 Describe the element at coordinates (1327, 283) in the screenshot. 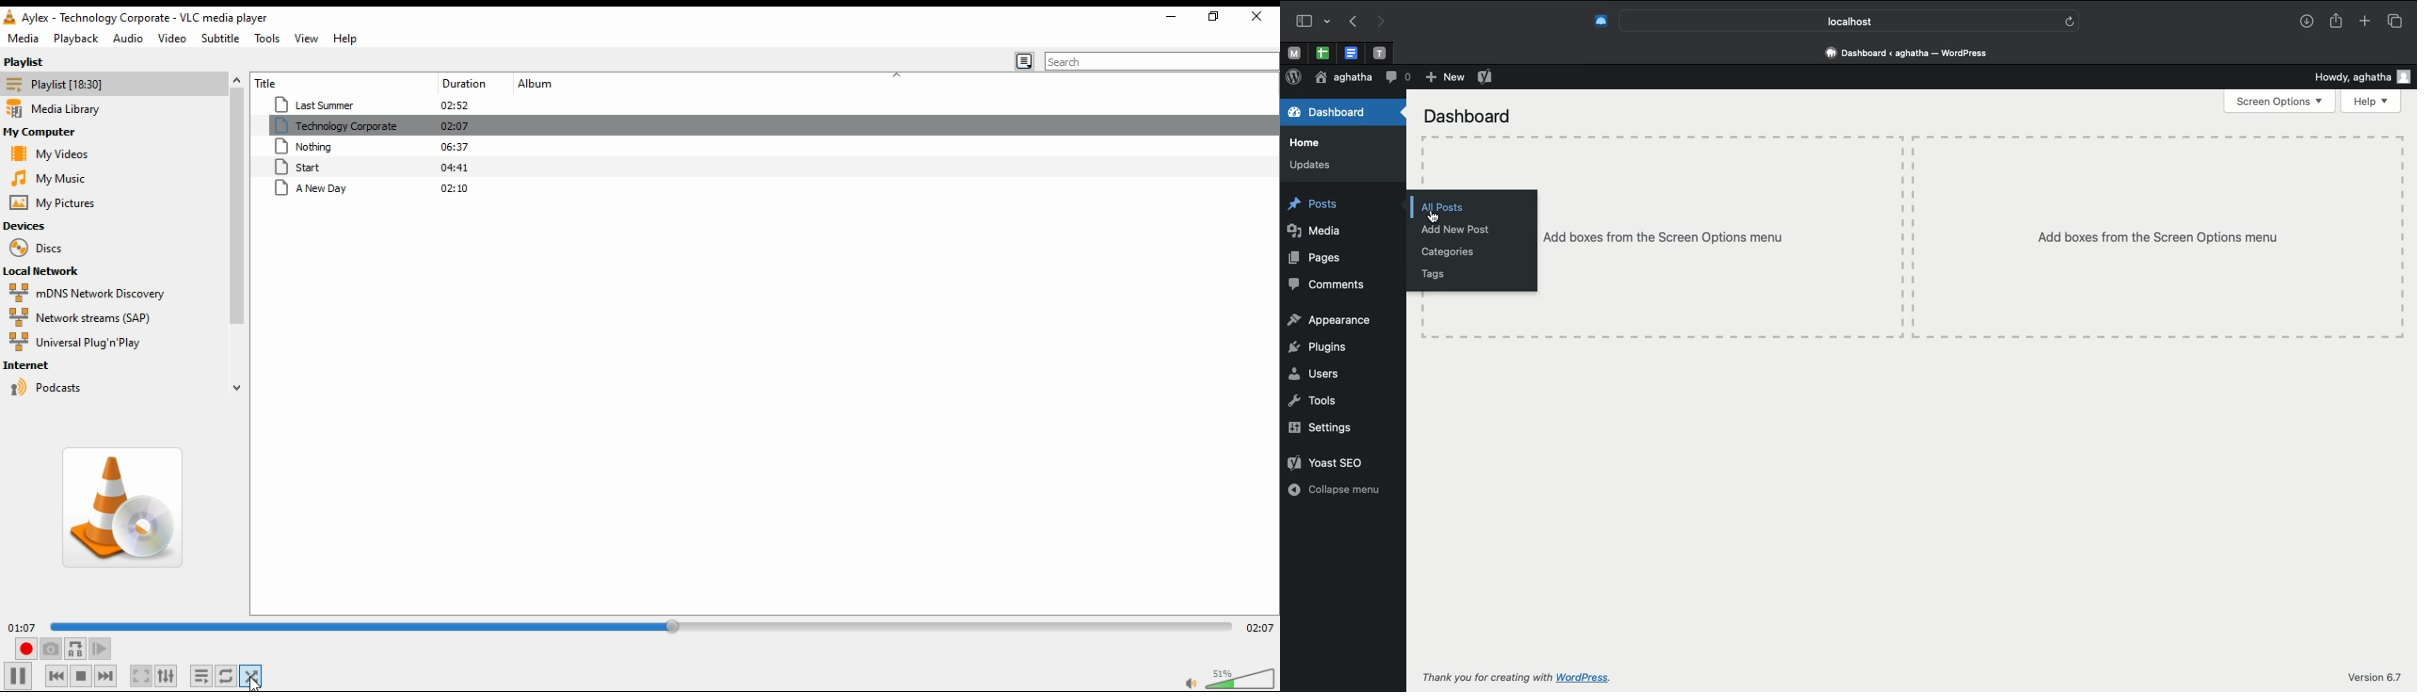

I see `Comments` at that location.